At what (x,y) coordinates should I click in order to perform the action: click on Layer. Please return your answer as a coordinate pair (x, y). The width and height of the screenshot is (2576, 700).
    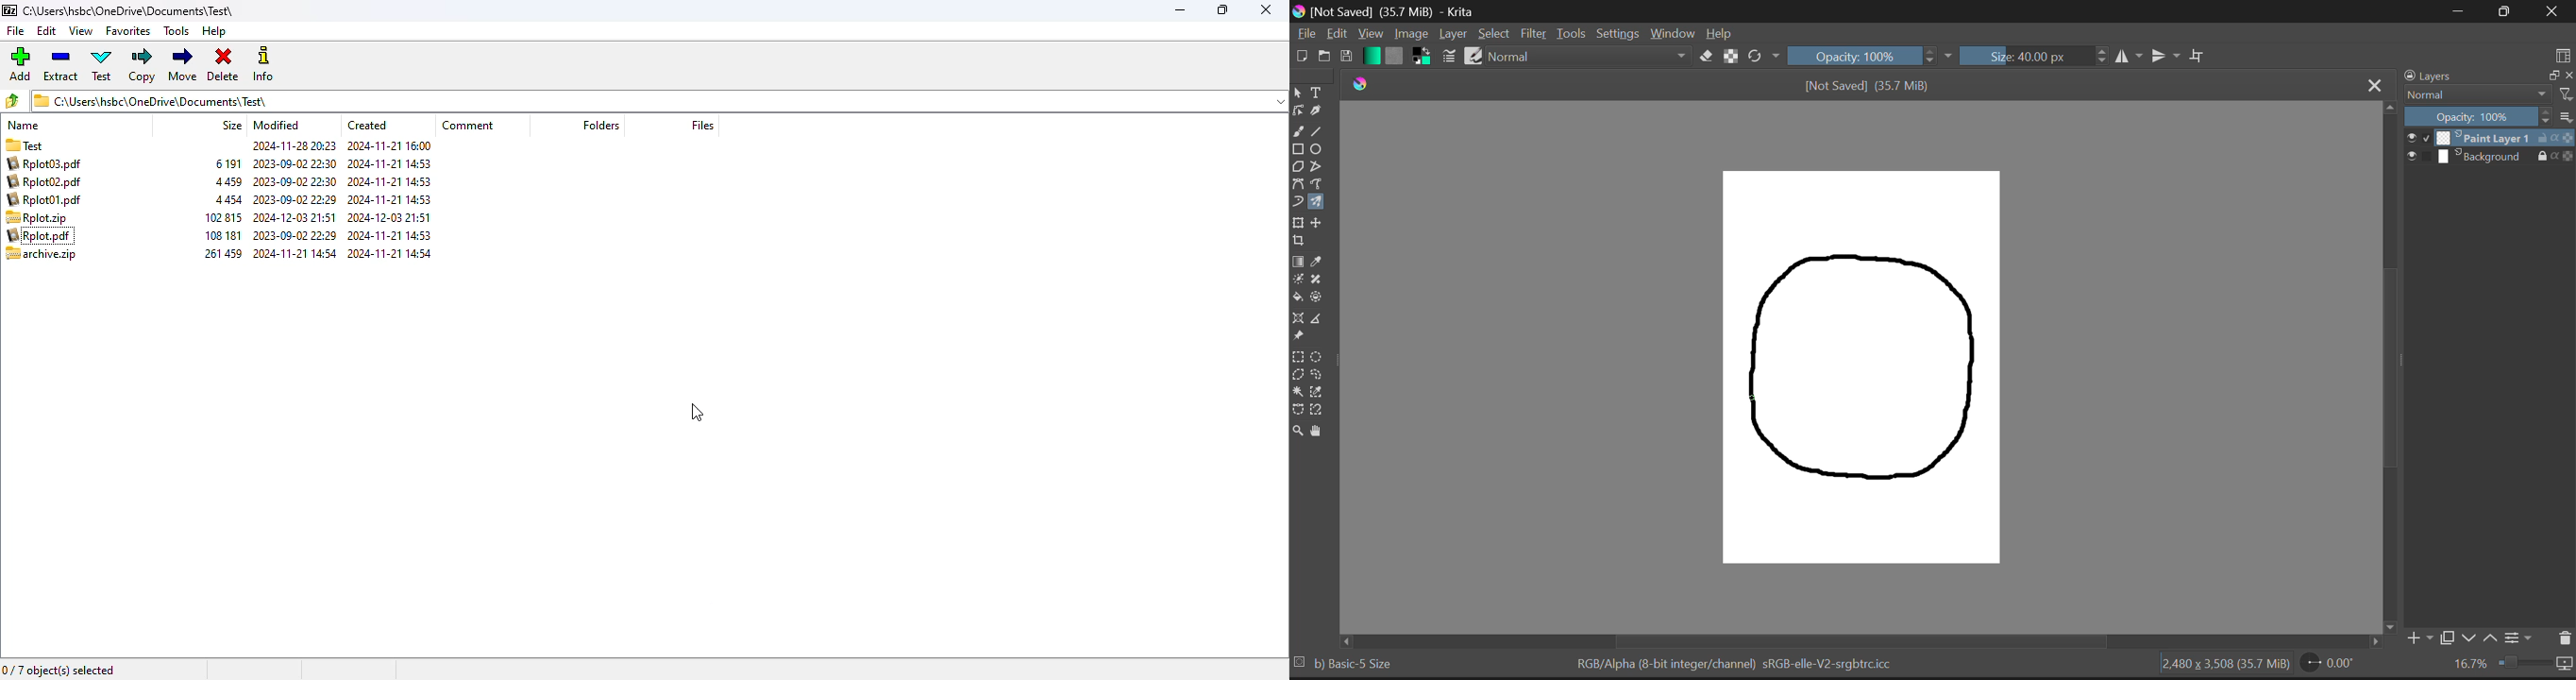
    Looking at the image, I should click on (1453, 34).